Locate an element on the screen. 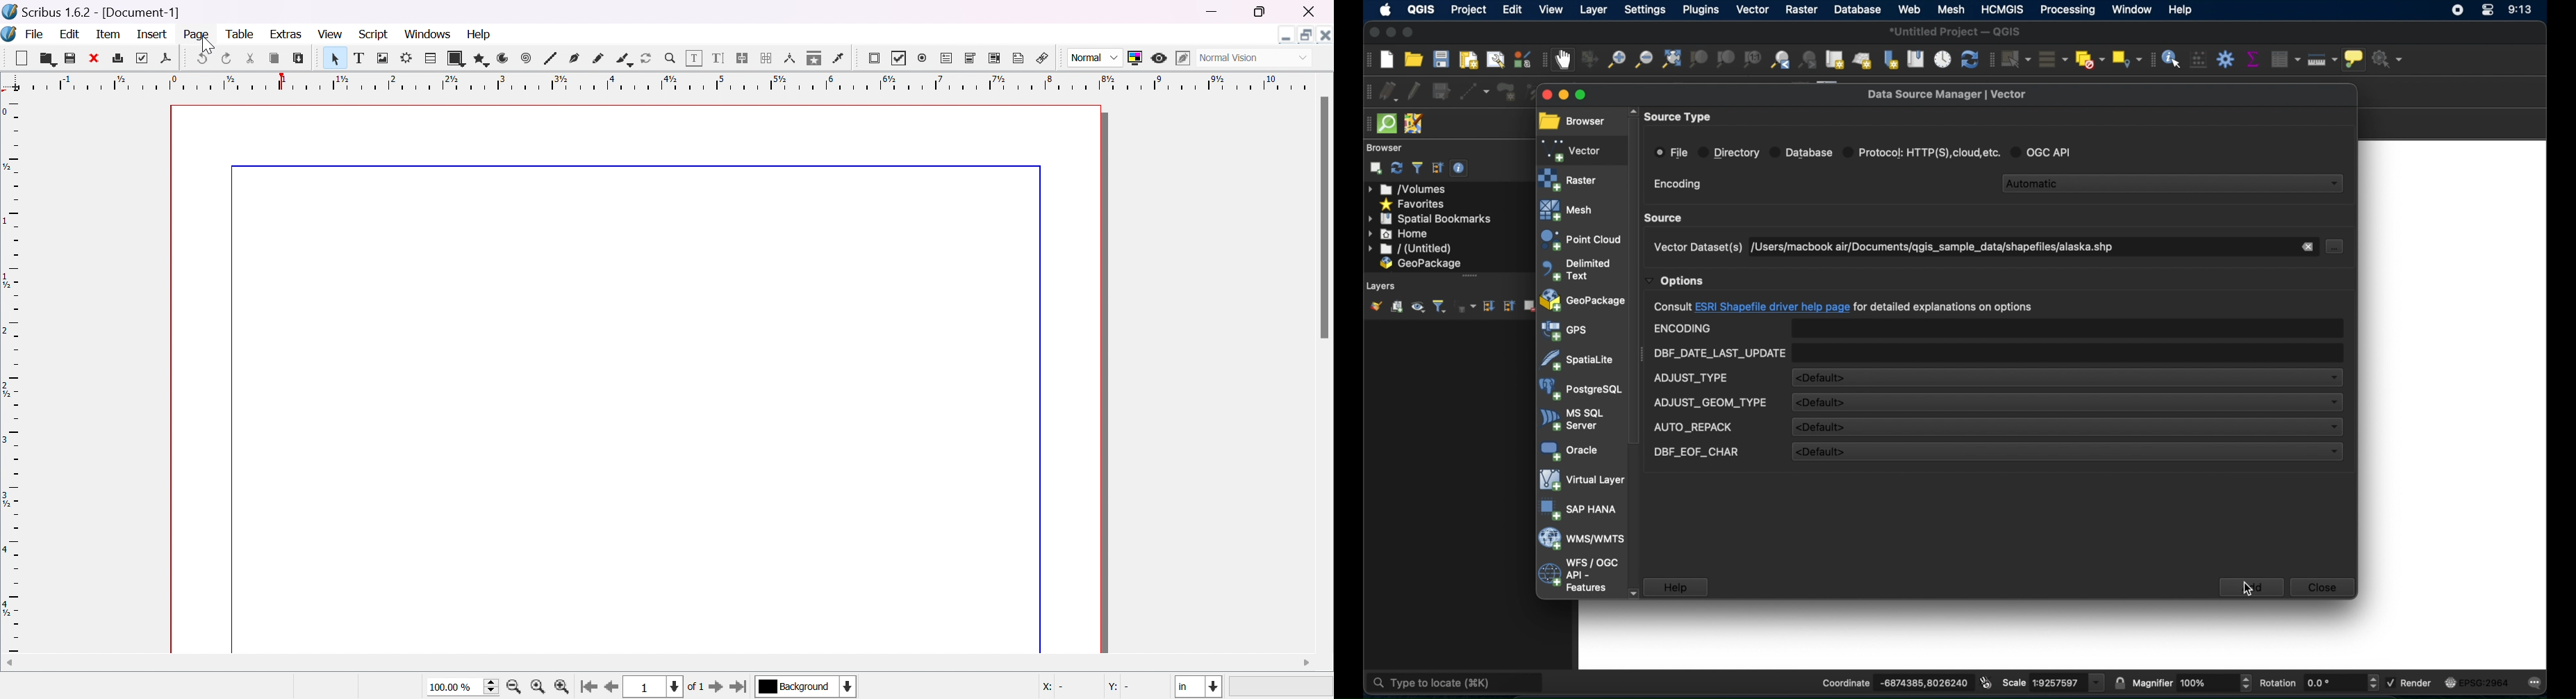  add is located at coordinates (2251, 587).